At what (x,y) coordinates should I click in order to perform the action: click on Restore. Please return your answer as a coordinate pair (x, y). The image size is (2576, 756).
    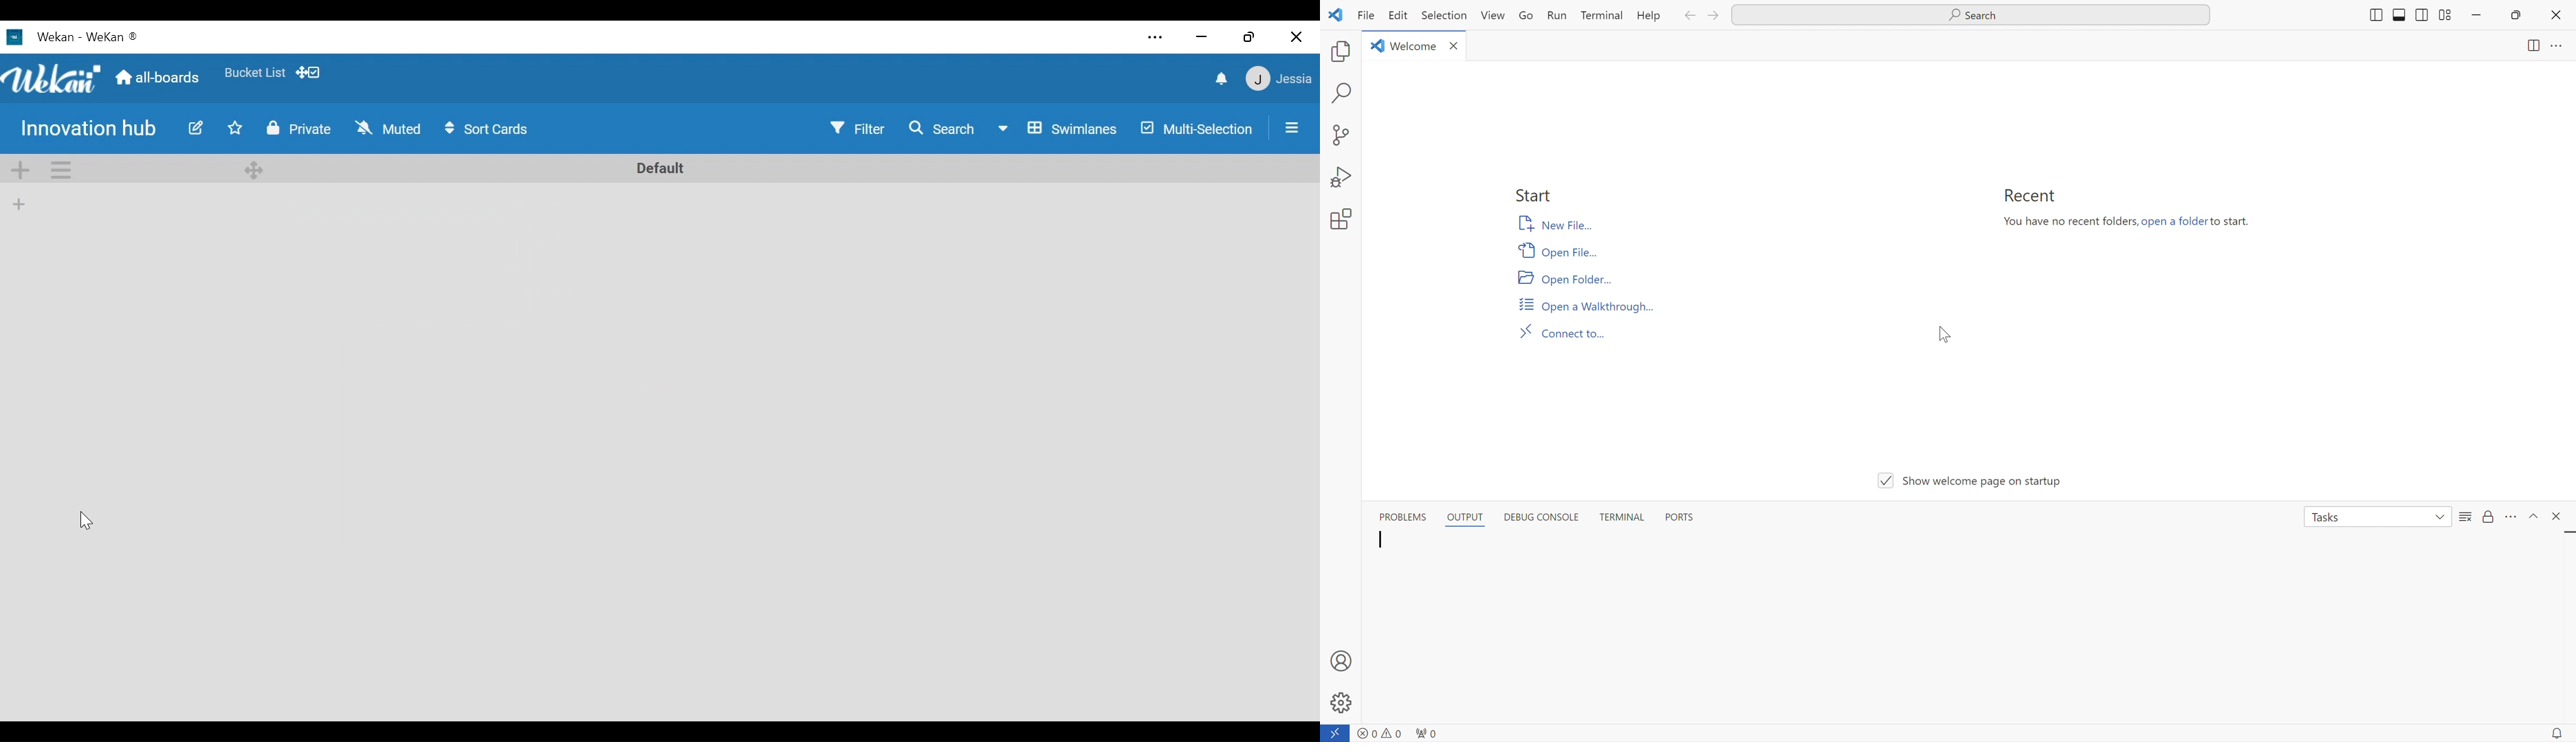
    Looking at the image, I should click on (1249, 36).